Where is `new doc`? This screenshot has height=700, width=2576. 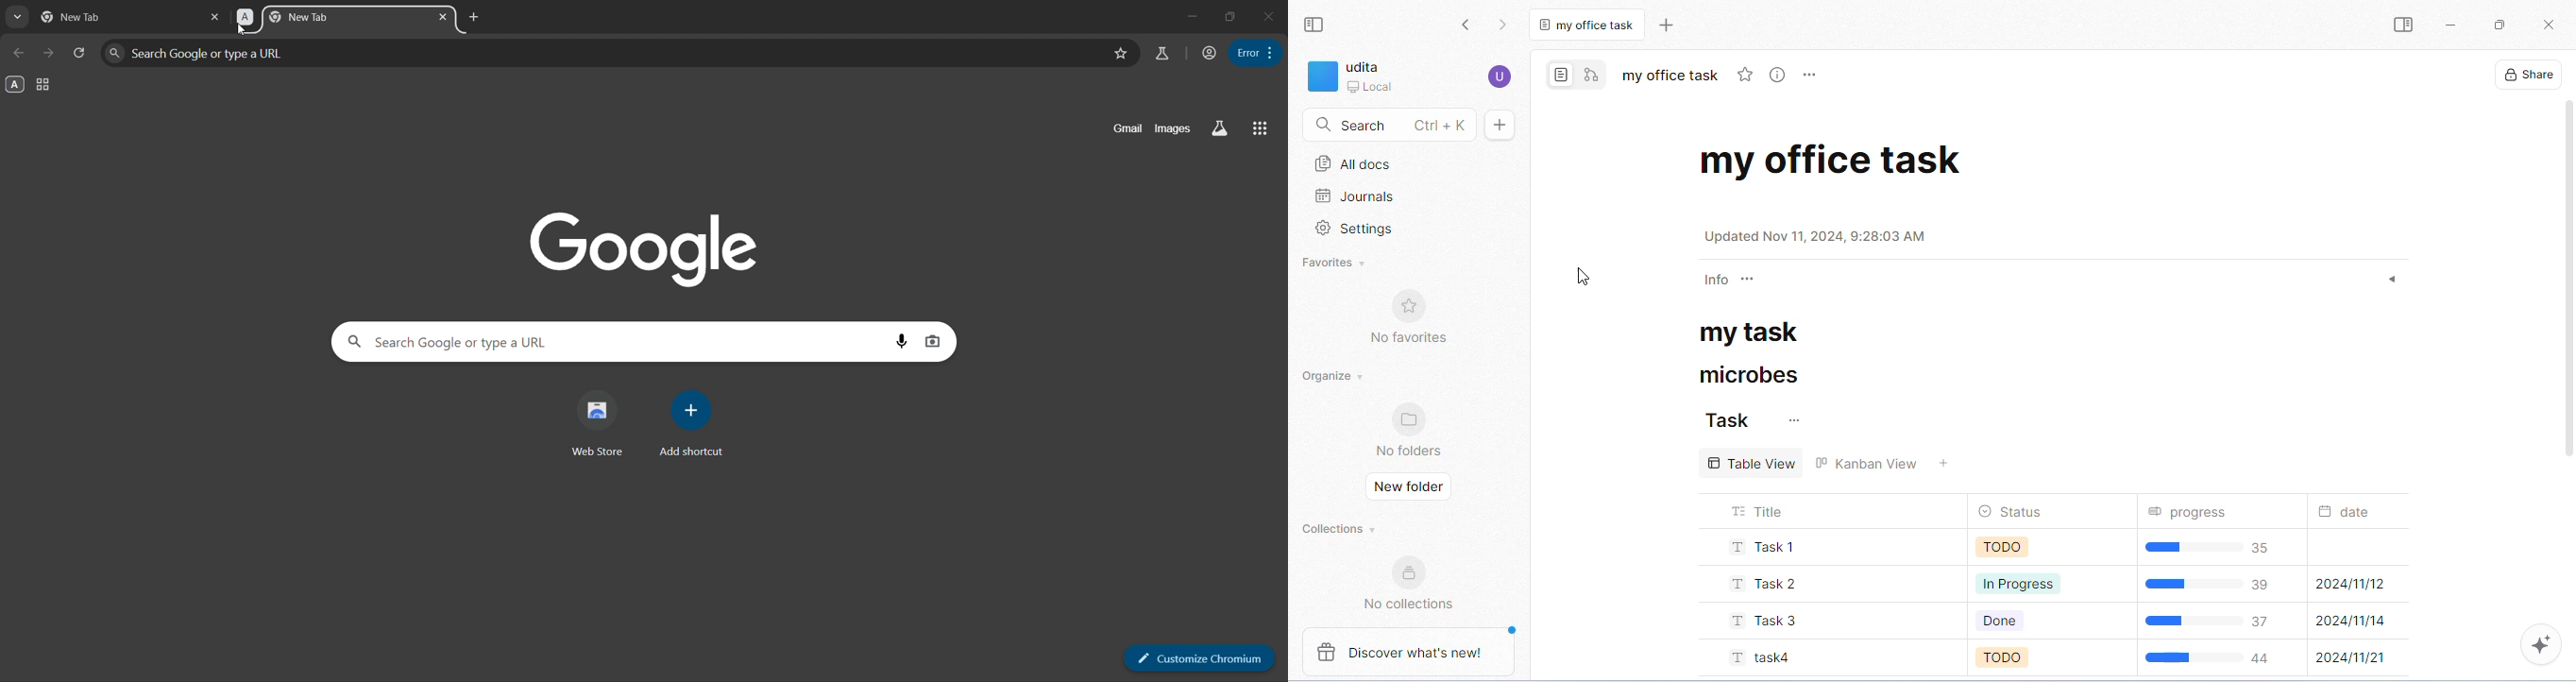
new doc is located at coordinates (1500, 125).